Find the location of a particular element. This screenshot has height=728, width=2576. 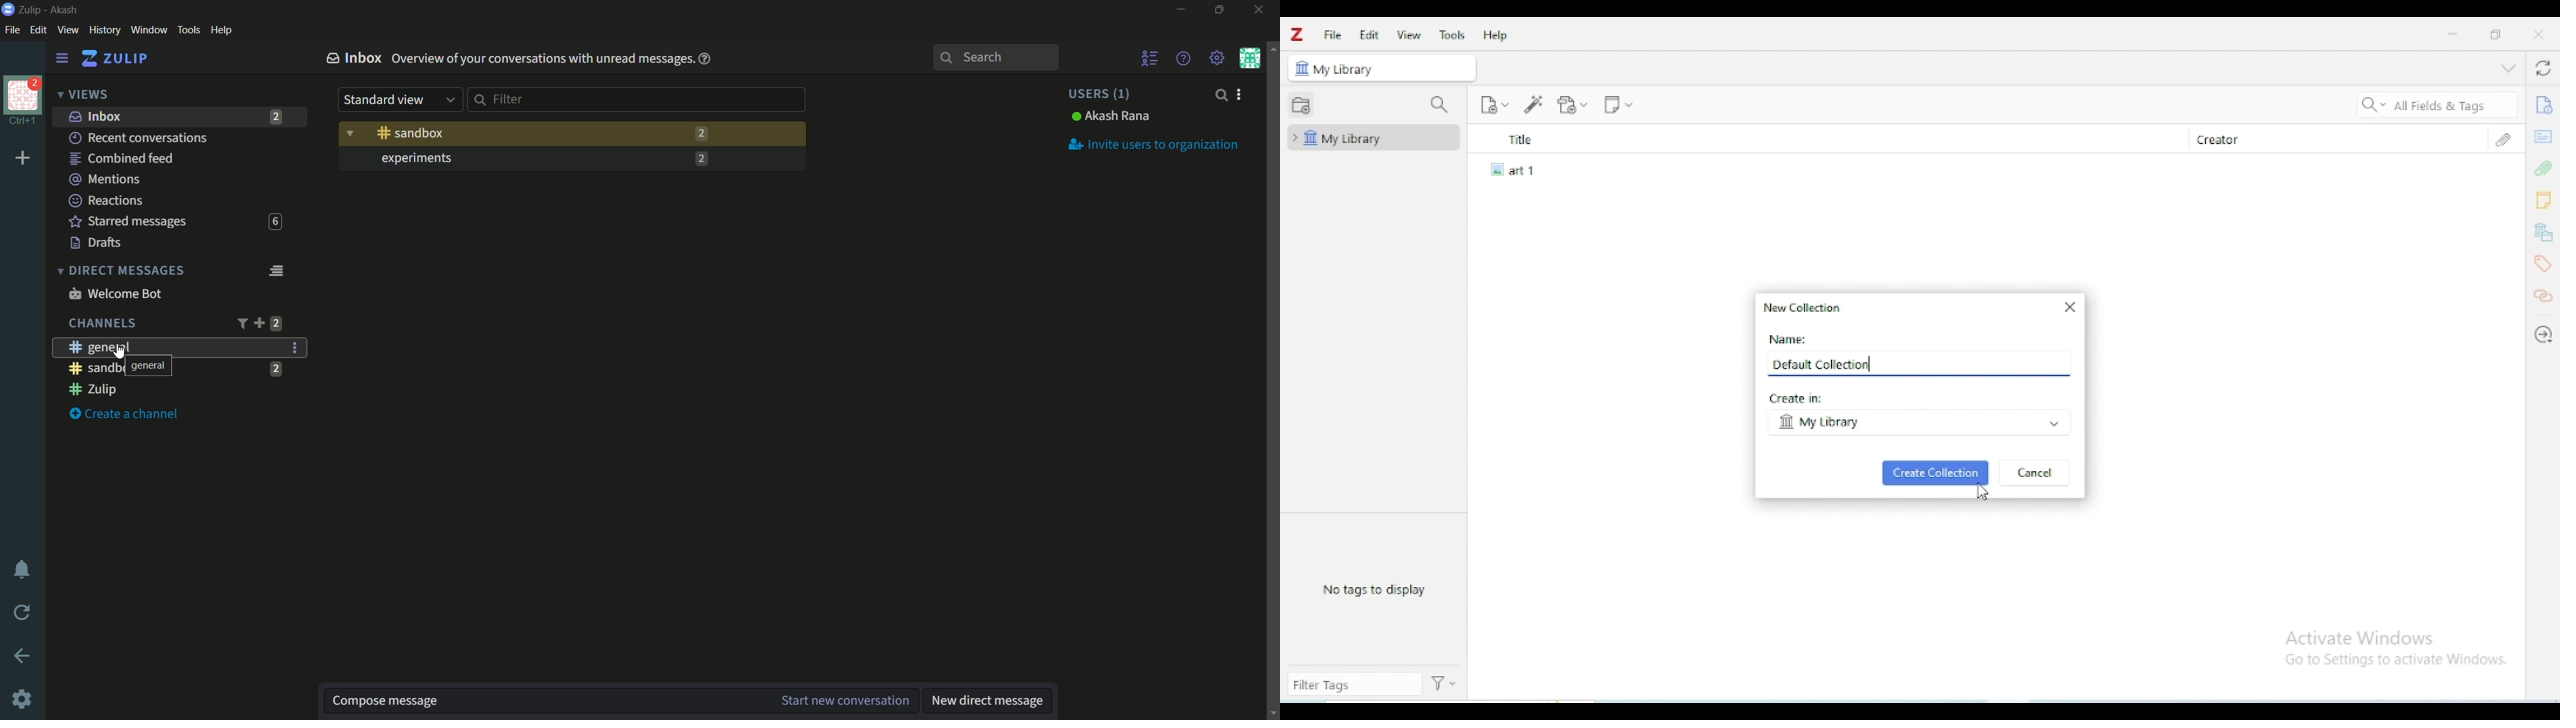

maximize is located at coordinates (2496, 34).